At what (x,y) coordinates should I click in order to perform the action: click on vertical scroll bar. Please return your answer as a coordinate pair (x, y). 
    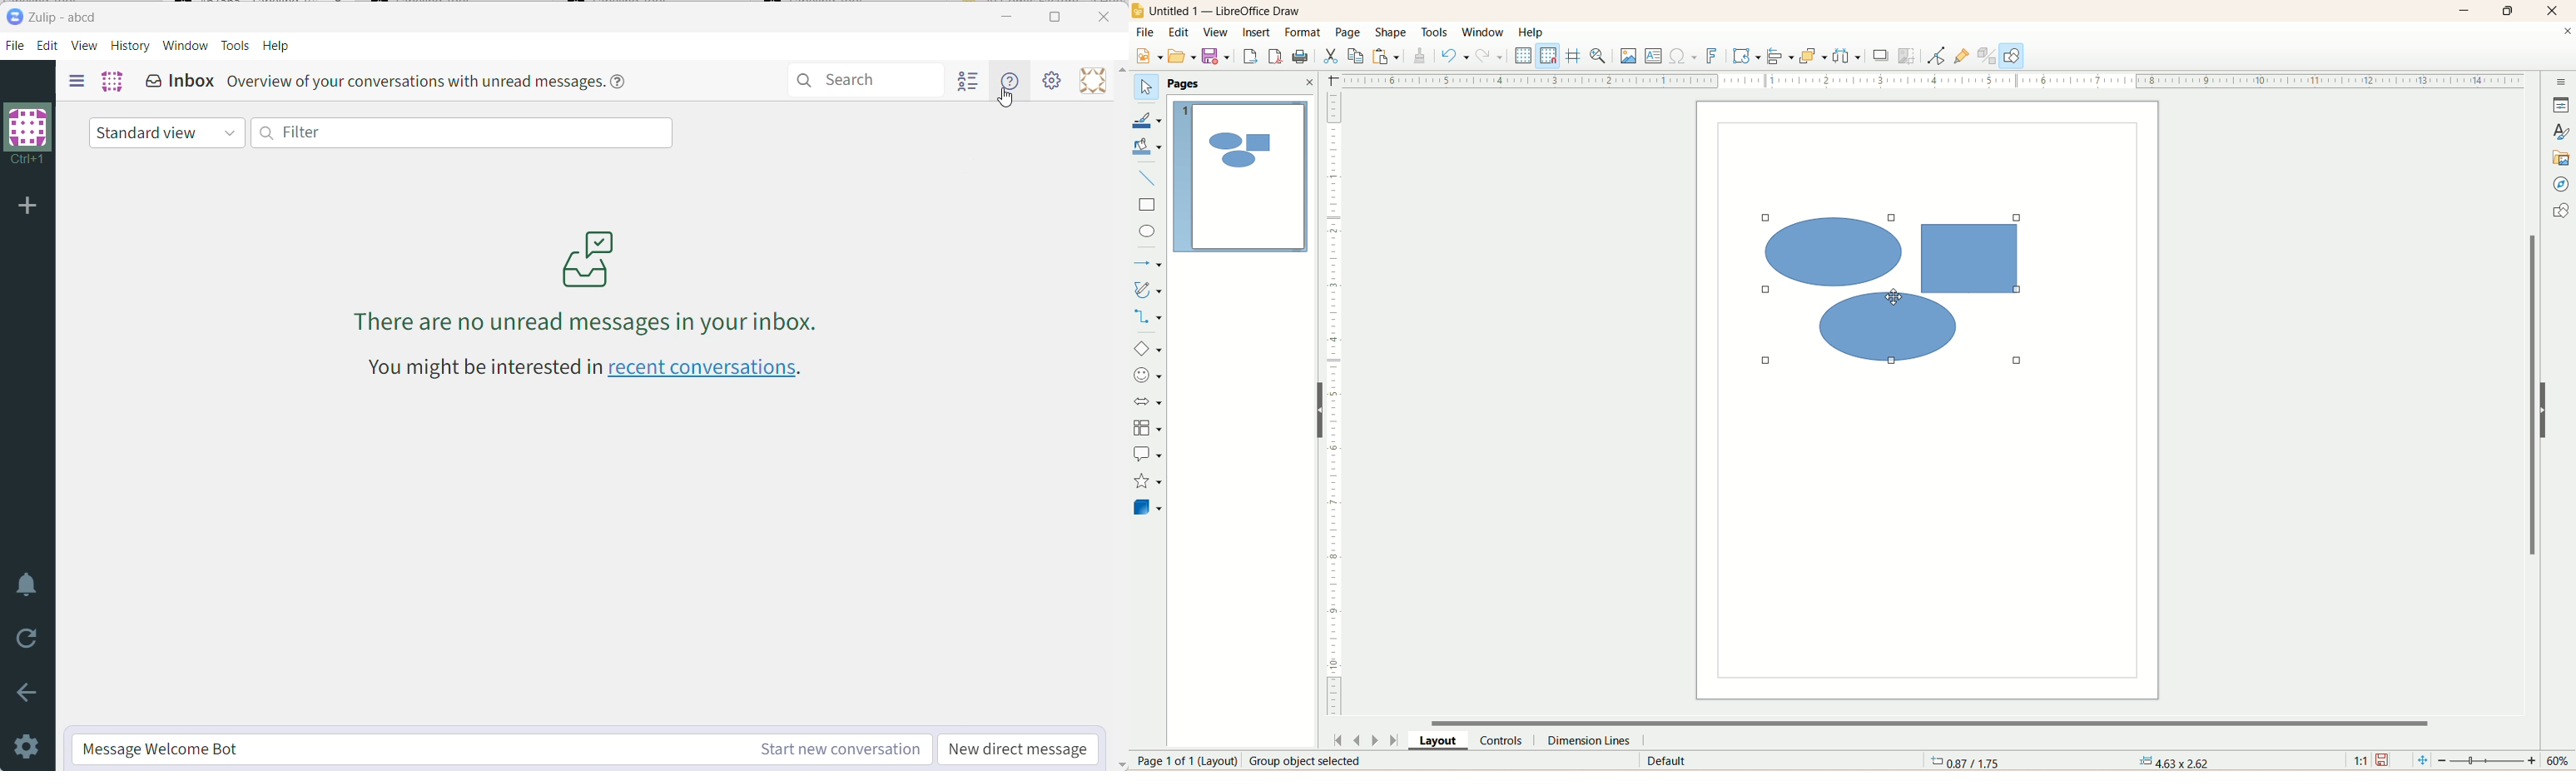
    Looking at the image, I should click on (2532, 417).